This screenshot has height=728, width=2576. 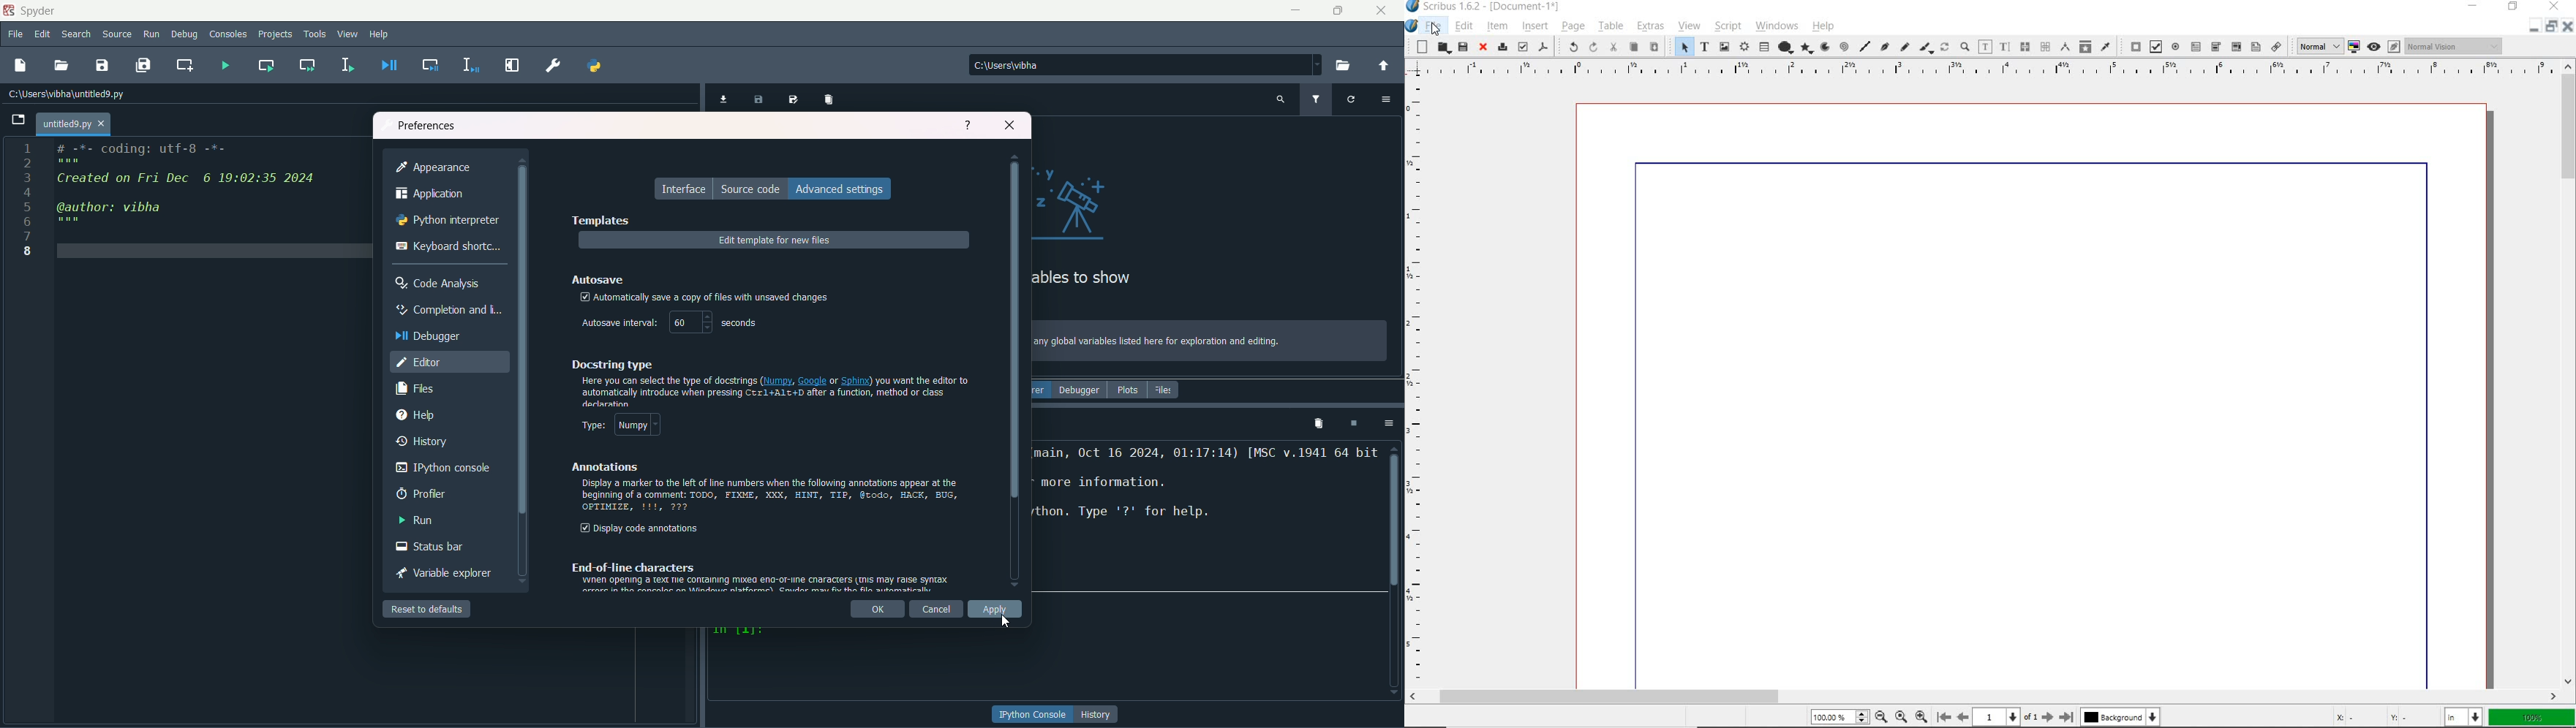 What do you see at coordinates (102, 64) in the screenshot?
I see `save file` at bounding box center [102, 64].